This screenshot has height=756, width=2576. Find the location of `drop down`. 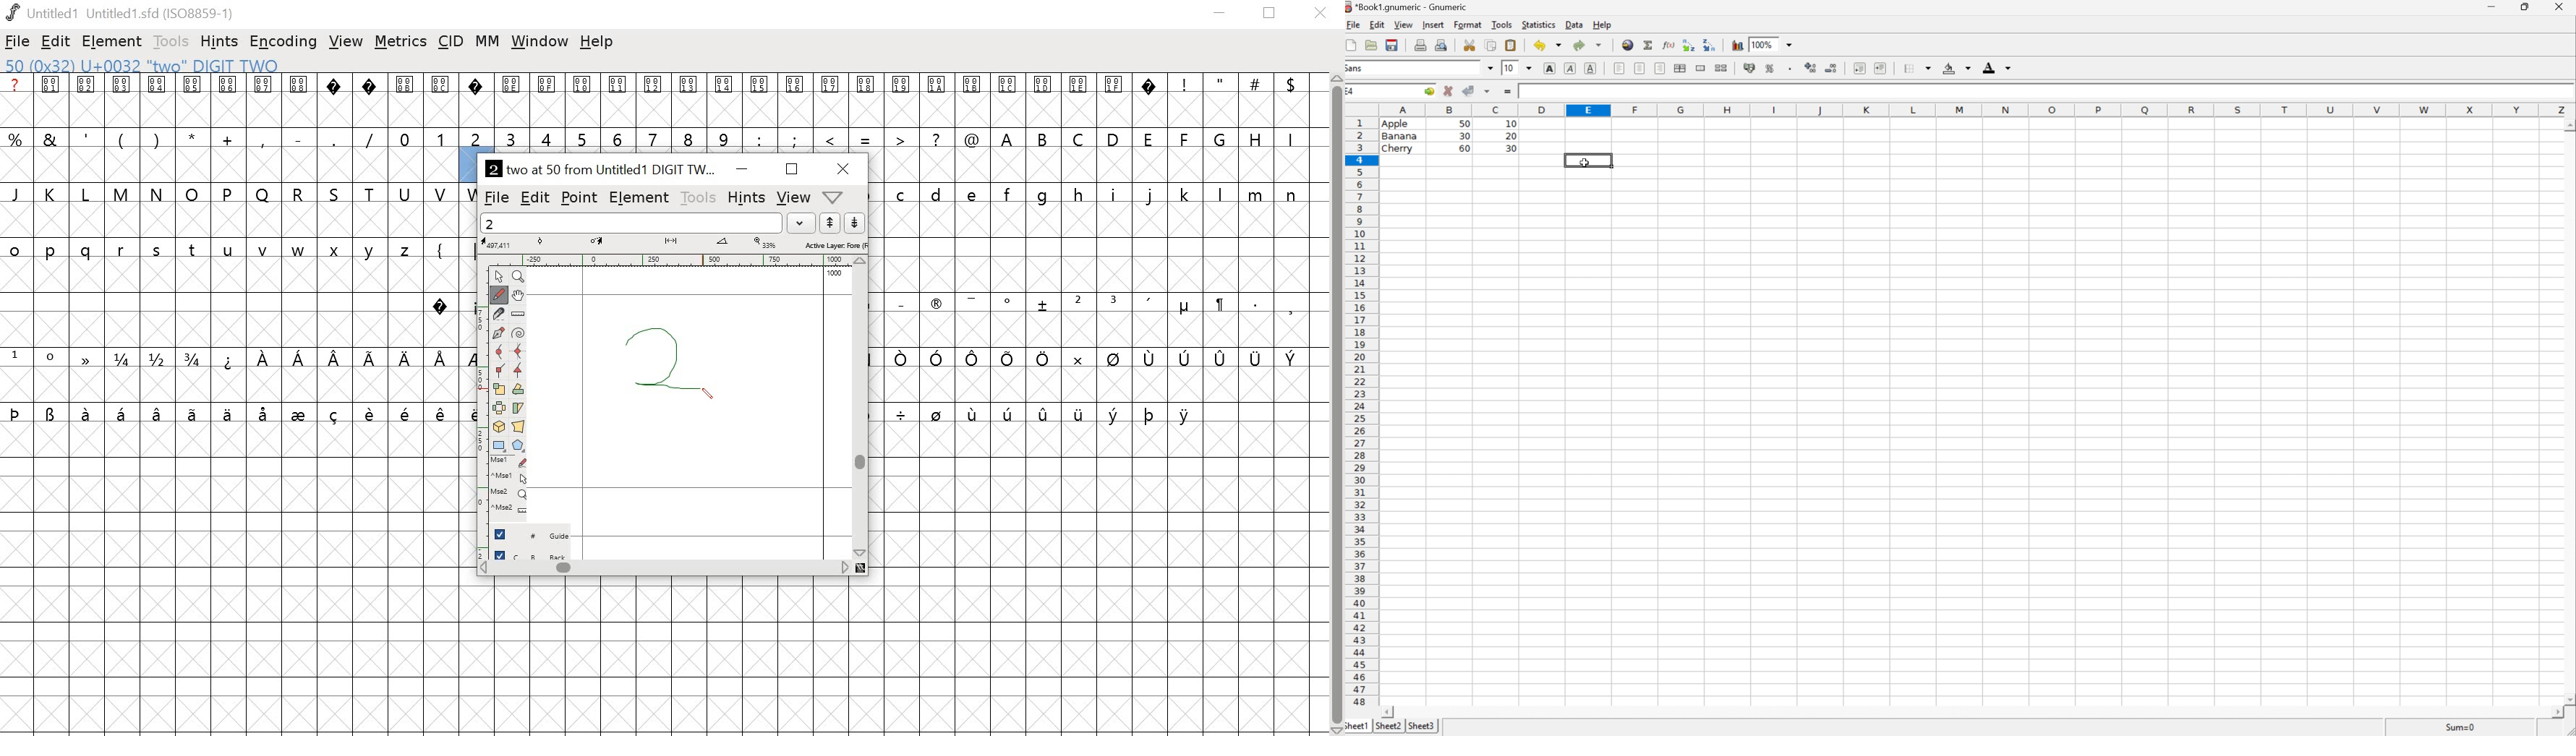

drop down is located at coordinates (1528, 69).